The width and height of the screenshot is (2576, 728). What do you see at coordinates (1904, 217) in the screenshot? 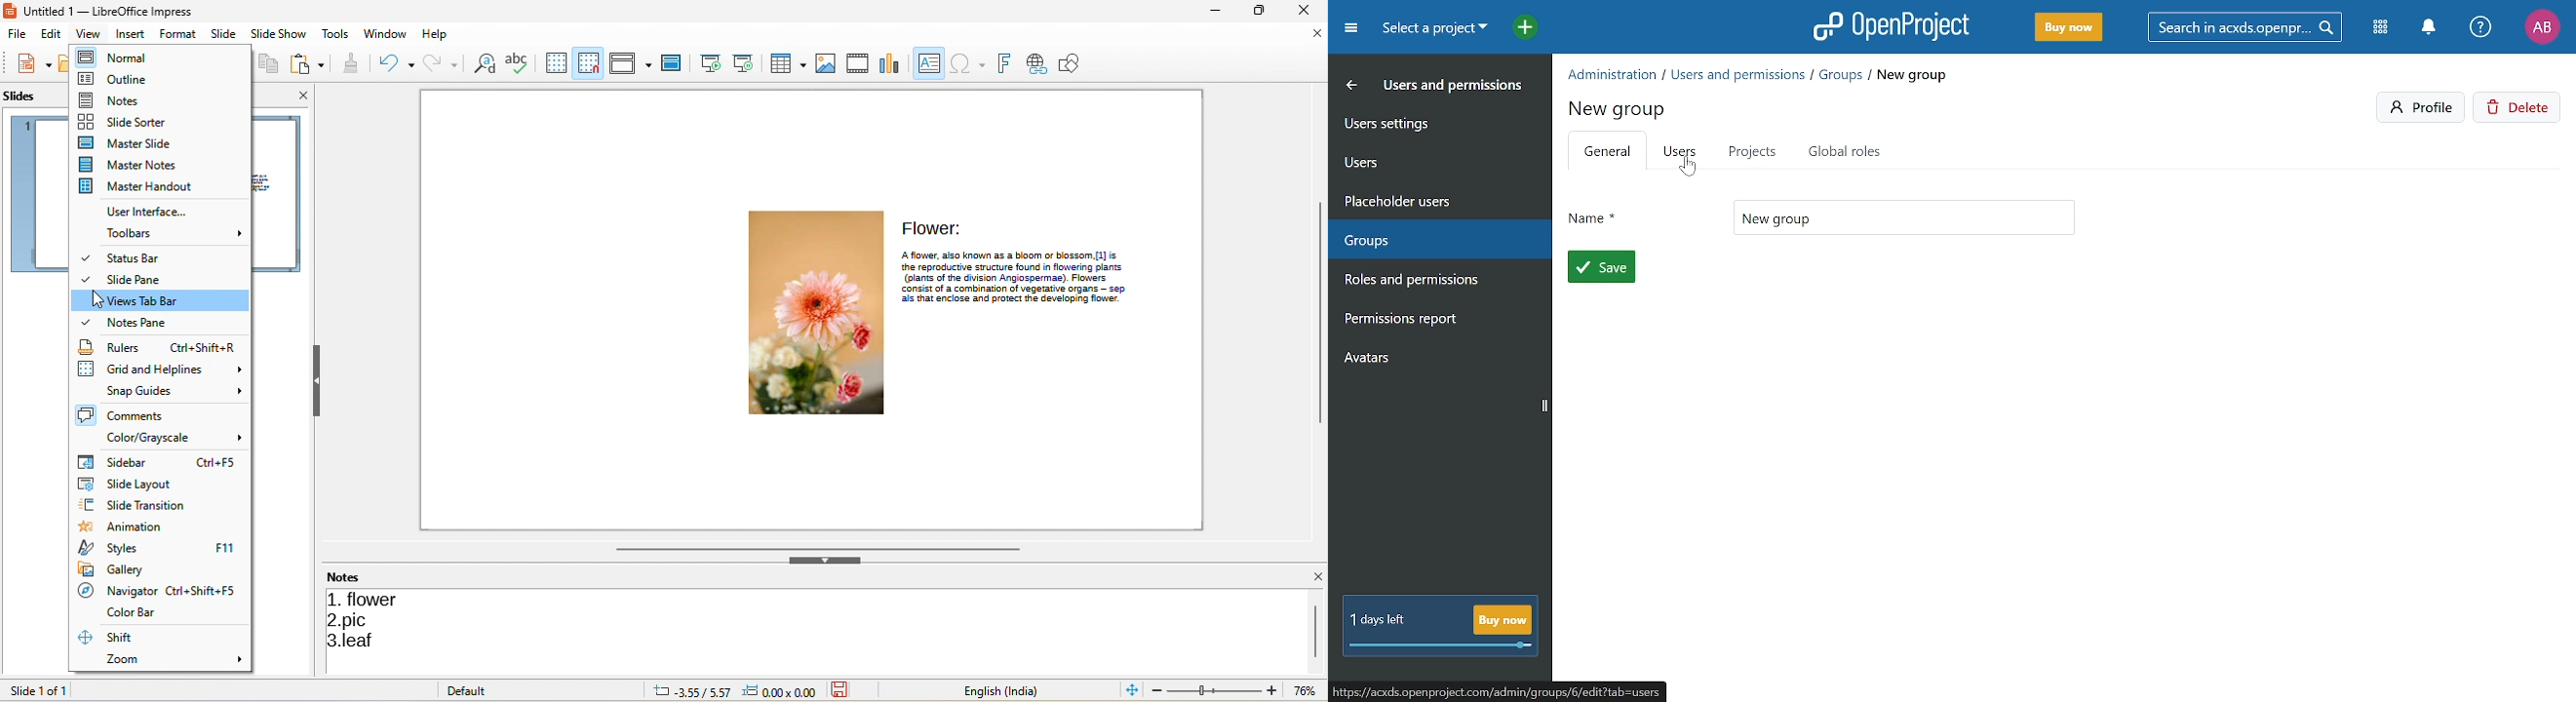
I see `Name of the group` at bounding box center [1904, 217].